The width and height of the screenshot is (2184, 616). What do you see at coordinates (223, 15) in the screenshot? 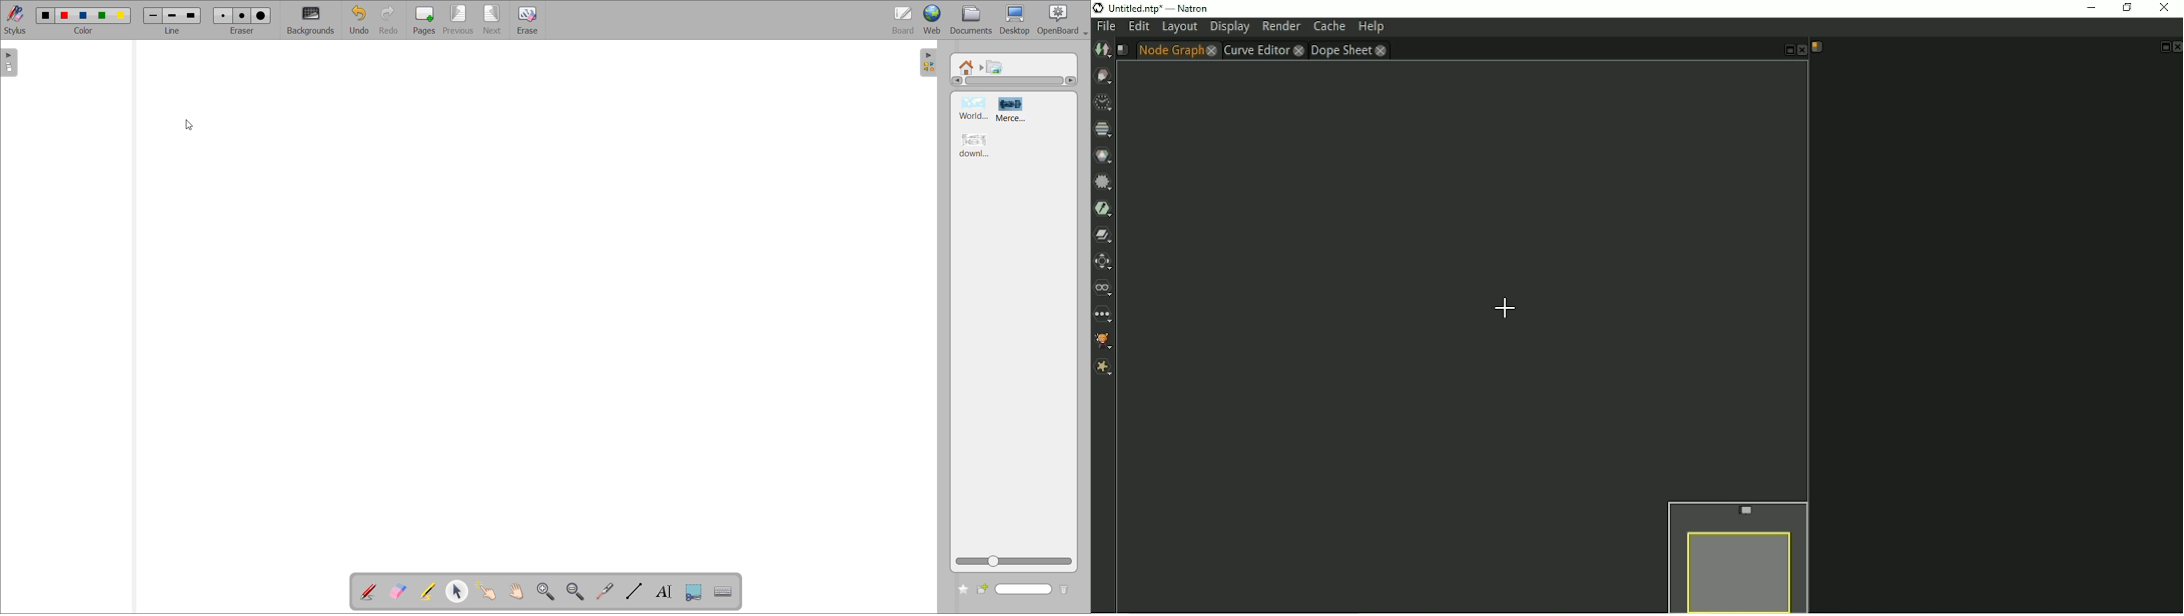
I see `eraser 1` at bounding box center [223, 15].